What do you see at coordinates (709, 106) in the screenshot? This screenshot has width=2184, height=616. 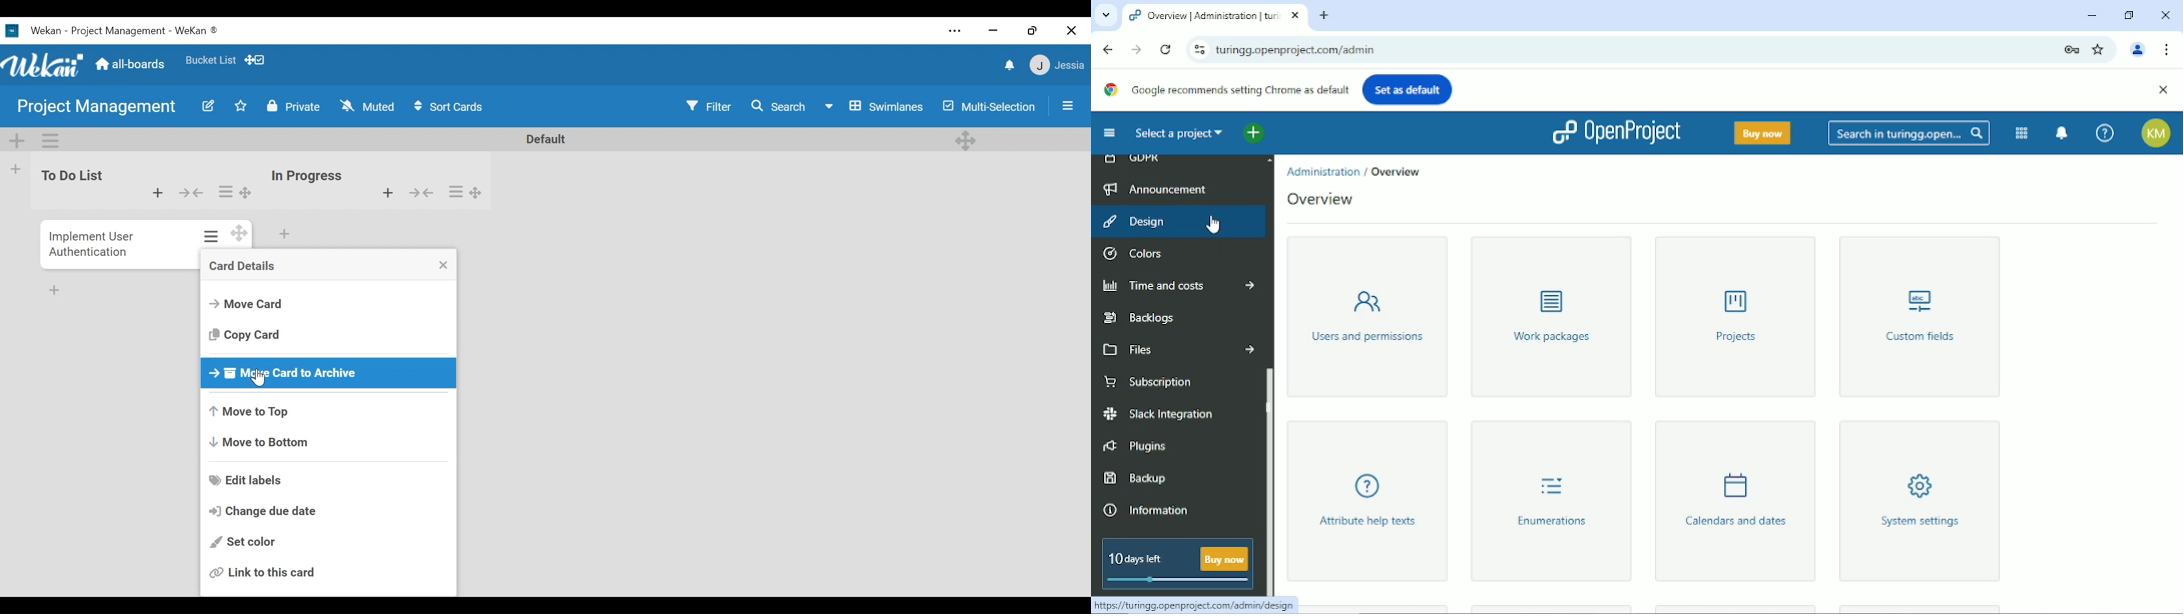 I see `Filter` at bounding box center [709, 106].